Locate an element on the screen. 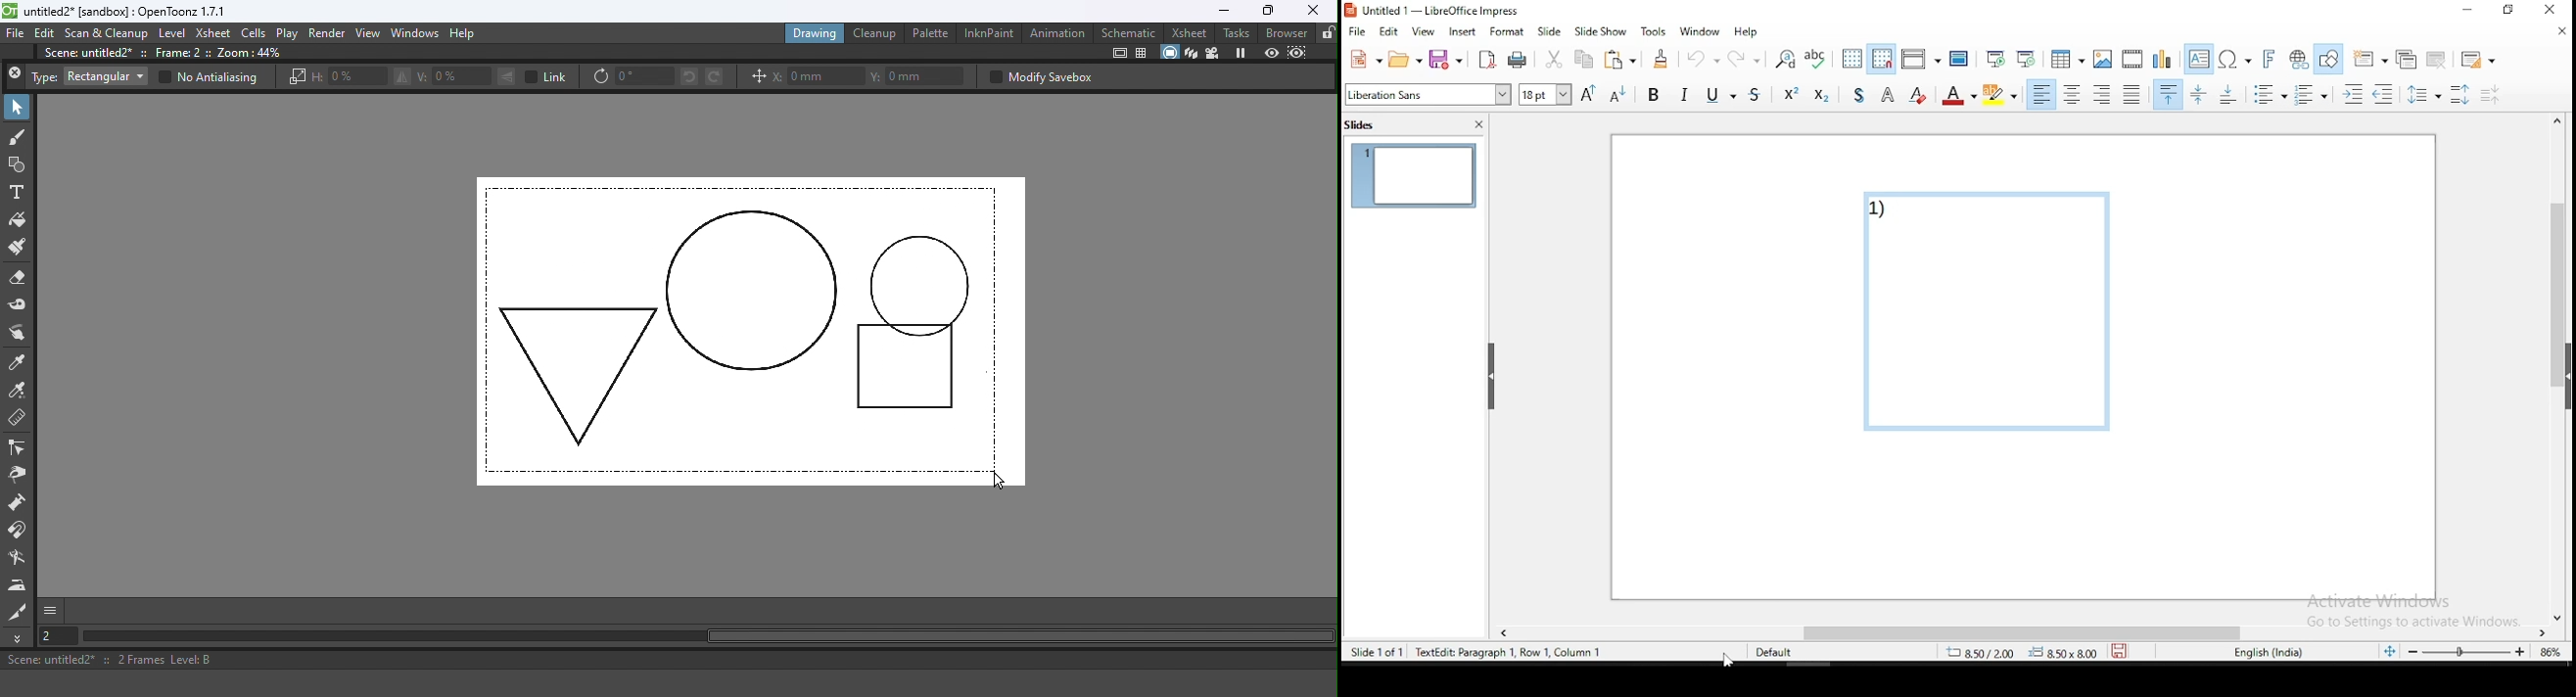 The width and height of the screenshot is (2576, 700). copy is located at coordinates (1585, 60).